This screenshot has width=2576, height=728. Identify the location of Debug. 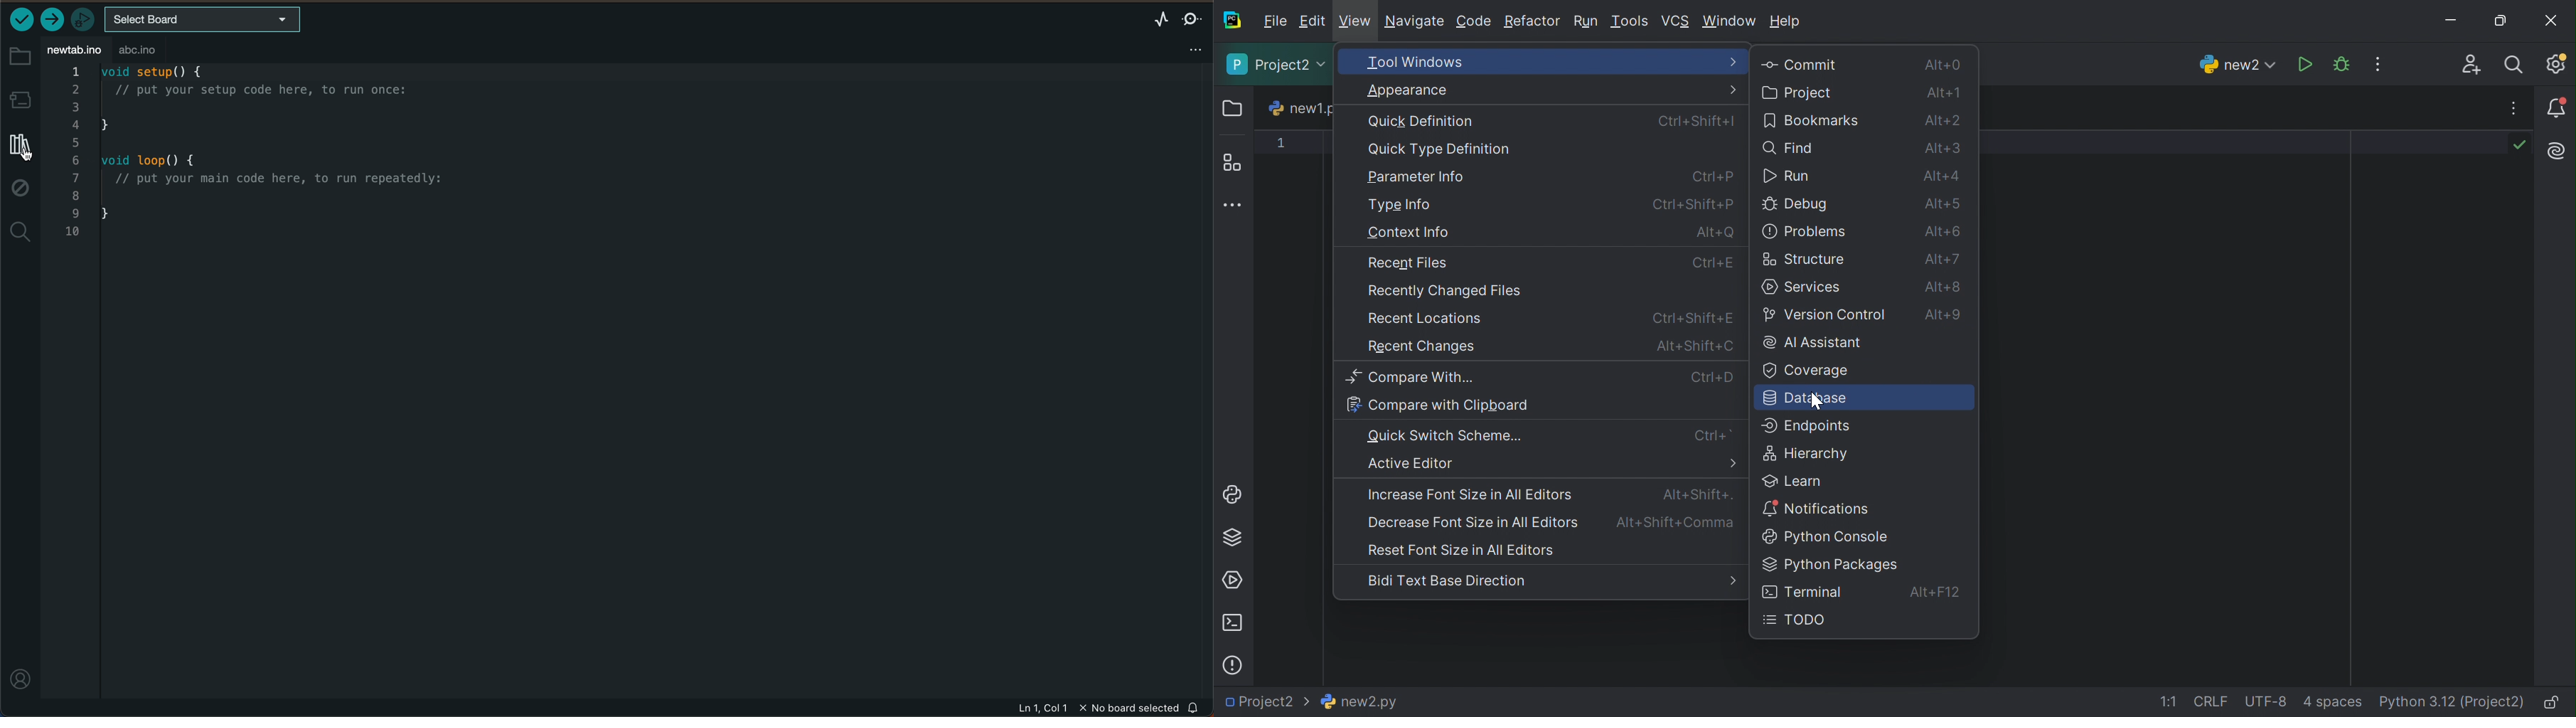
(2343, 64).